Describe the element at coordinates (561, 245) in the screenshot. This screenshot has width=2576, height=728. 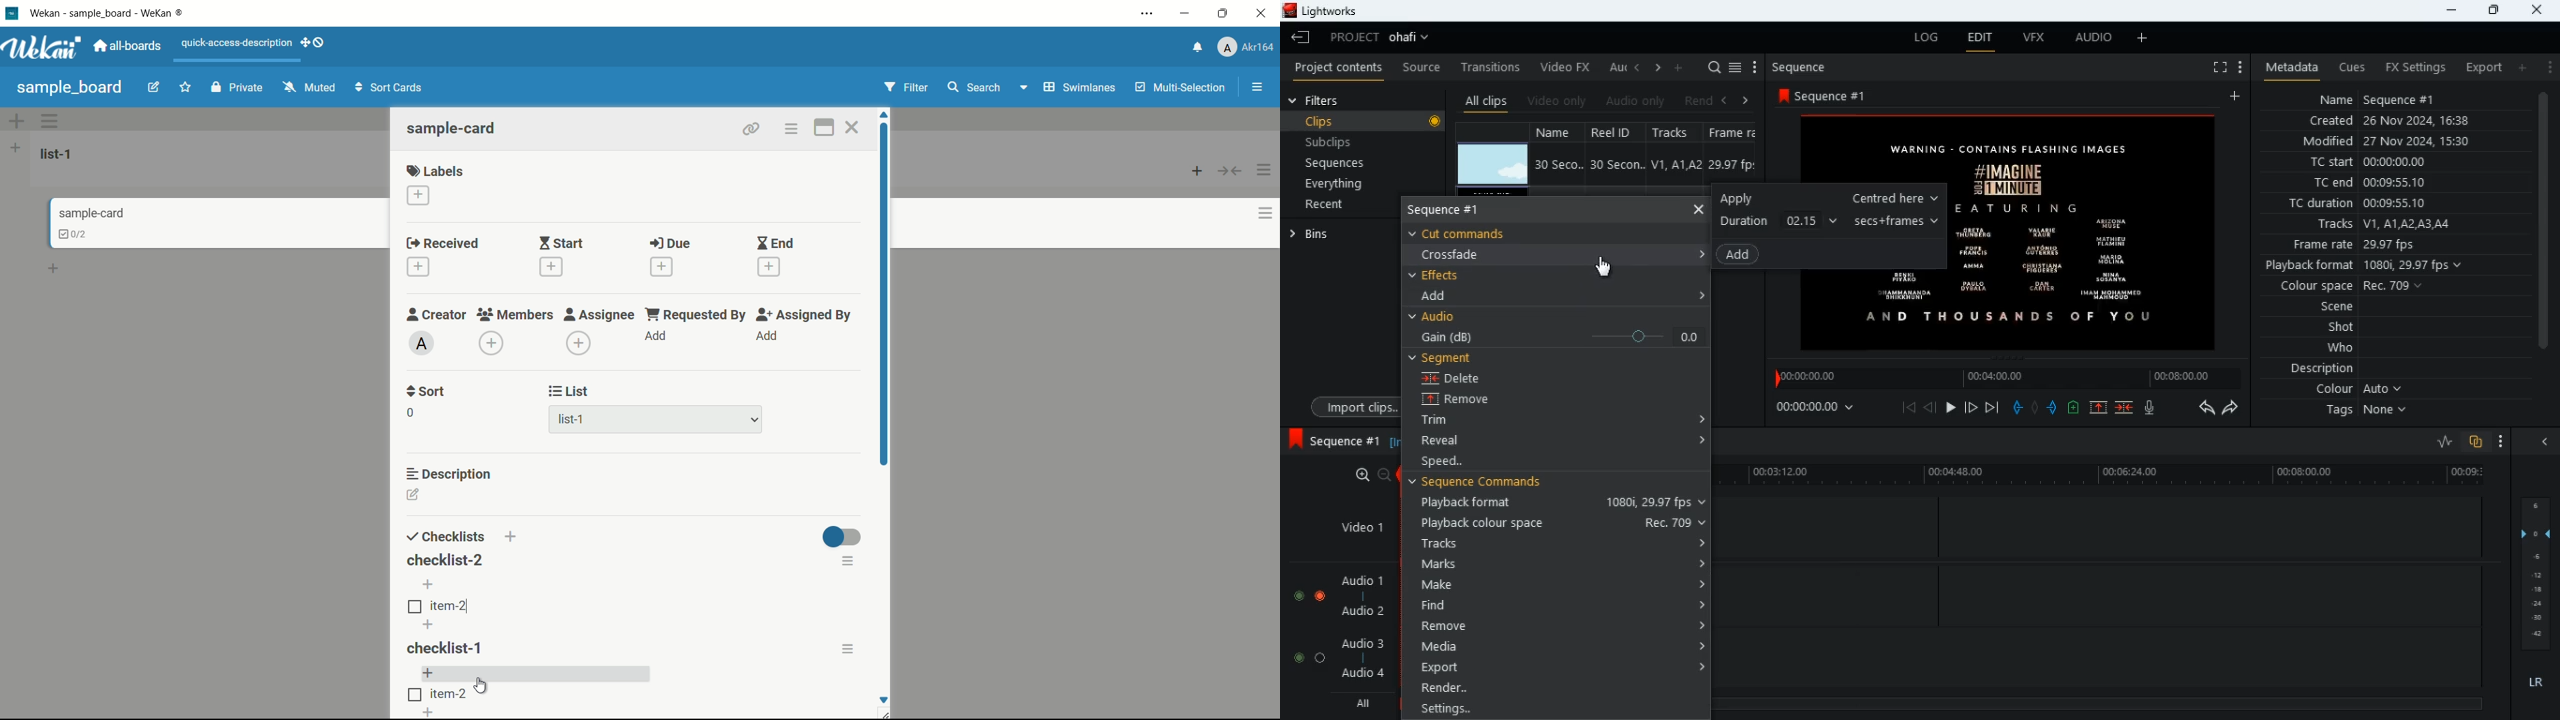
I see `start` at that location.